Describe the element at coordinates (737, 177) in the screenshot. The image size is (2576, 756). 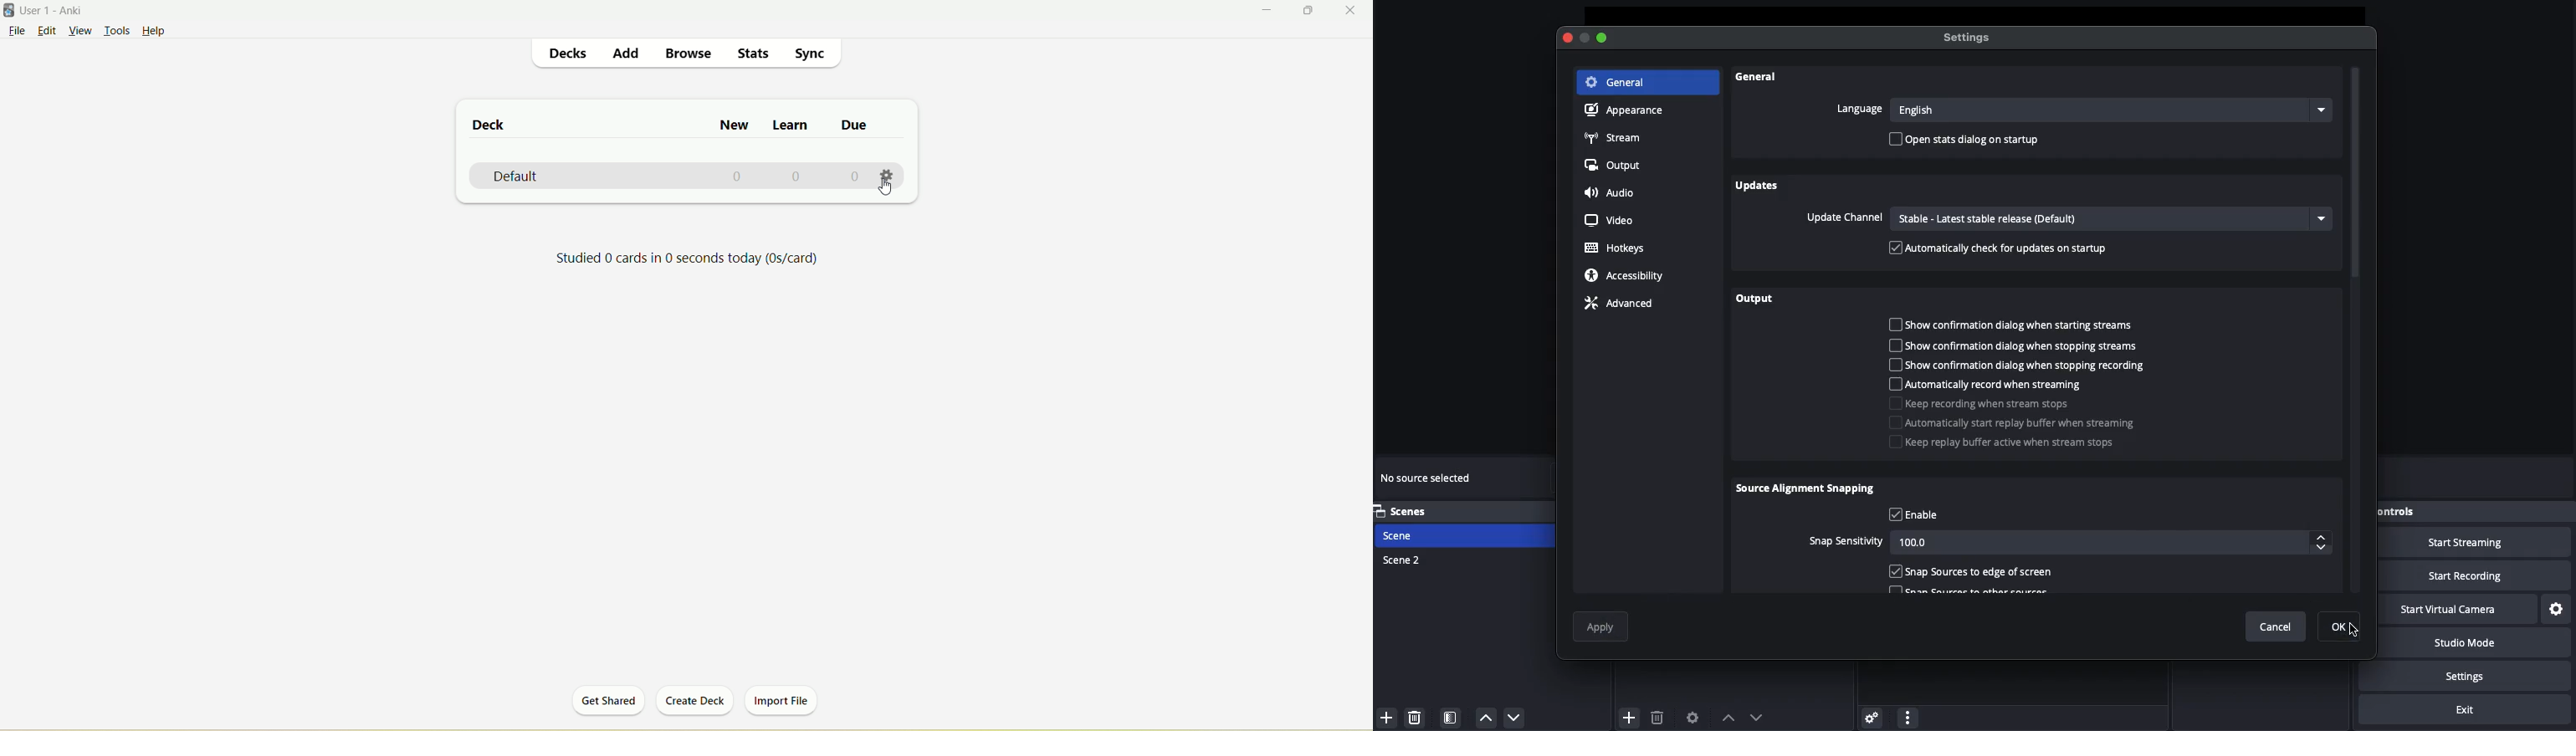
I see `0` at that location.